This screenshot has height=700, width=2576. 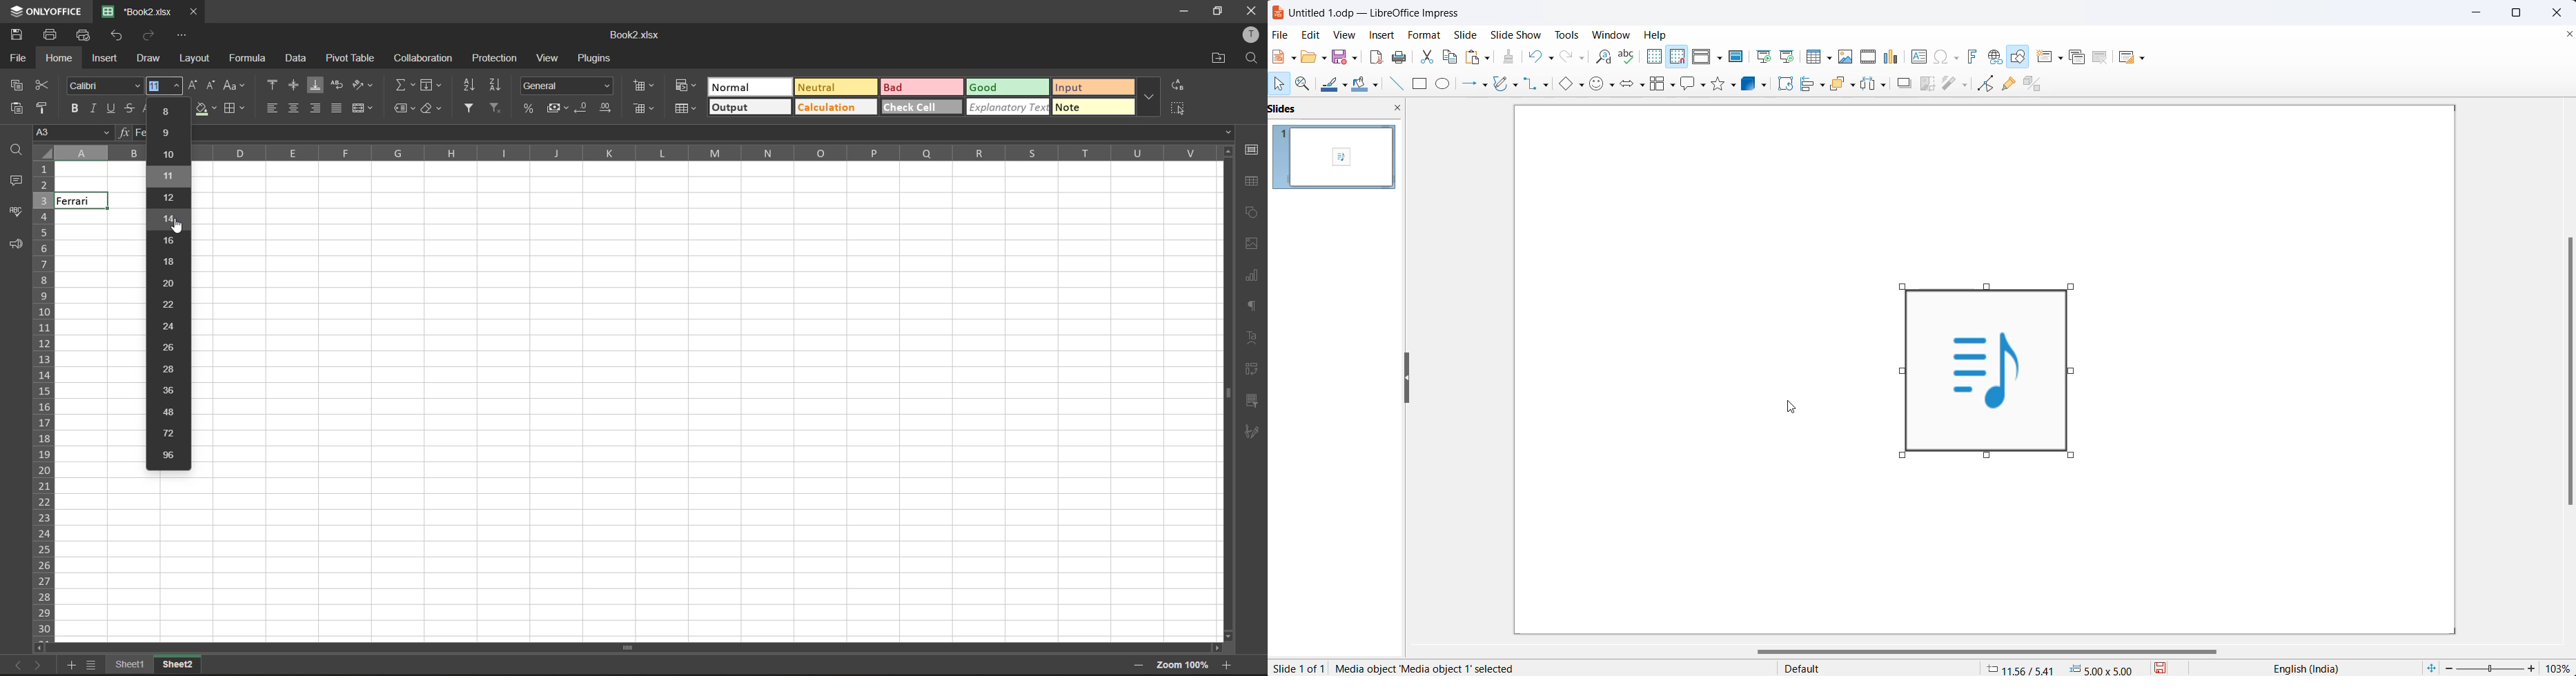 I want to click on slide, so click(x=1466, y=33).